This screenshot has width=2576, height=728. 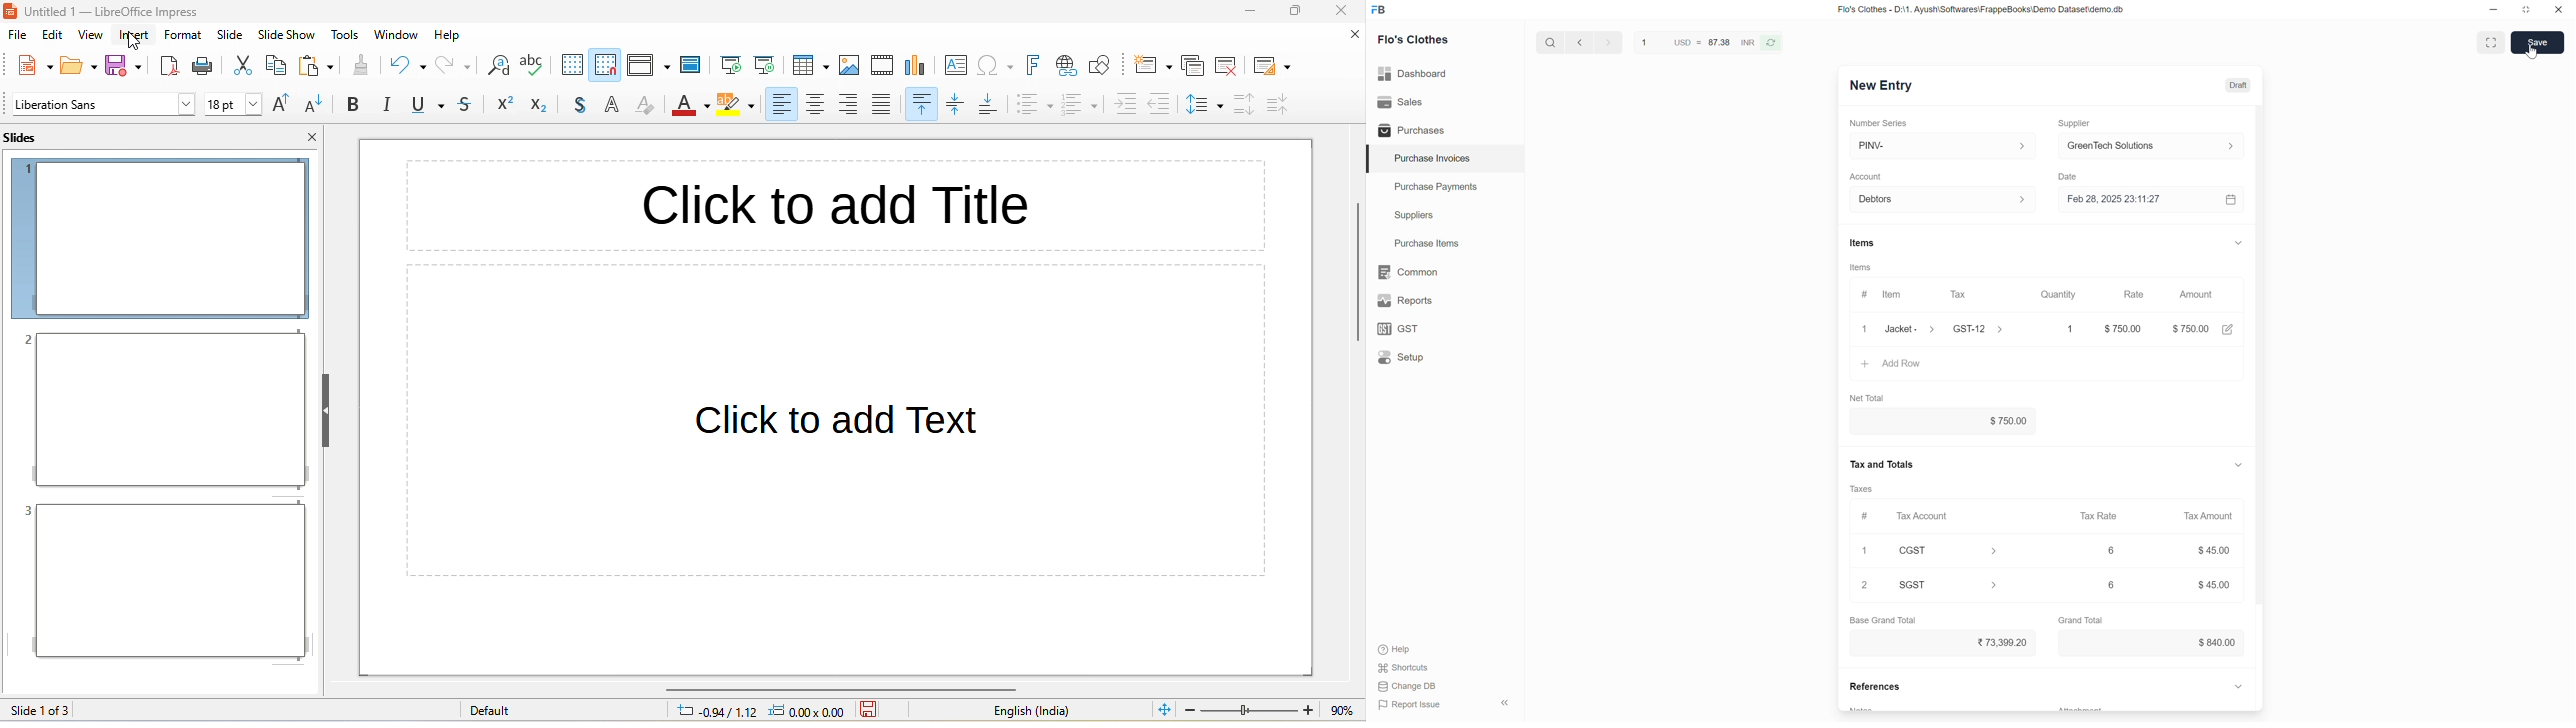 What do you see at coordinates (2112, 550) in the screenshot?
I see `6` at bounding box center [2112, 550].